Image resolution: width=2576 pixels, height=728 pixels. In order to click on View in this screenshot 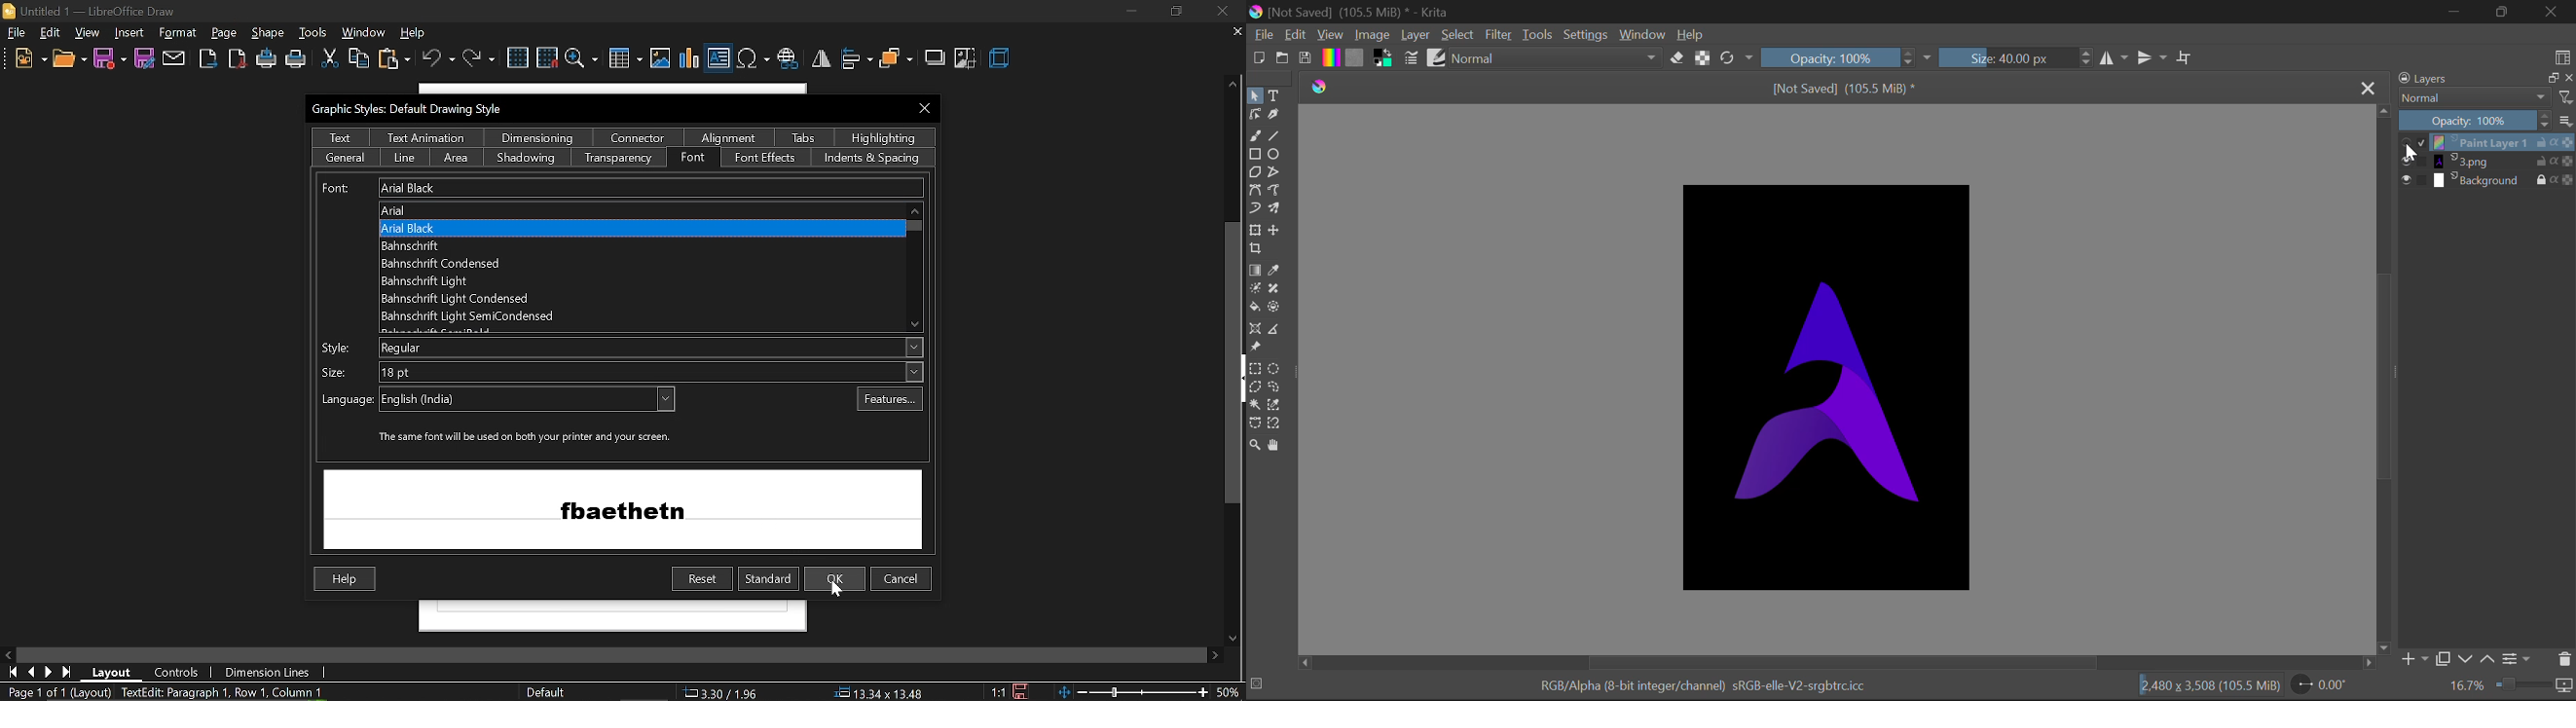, I will do `click(1331, 35)`.